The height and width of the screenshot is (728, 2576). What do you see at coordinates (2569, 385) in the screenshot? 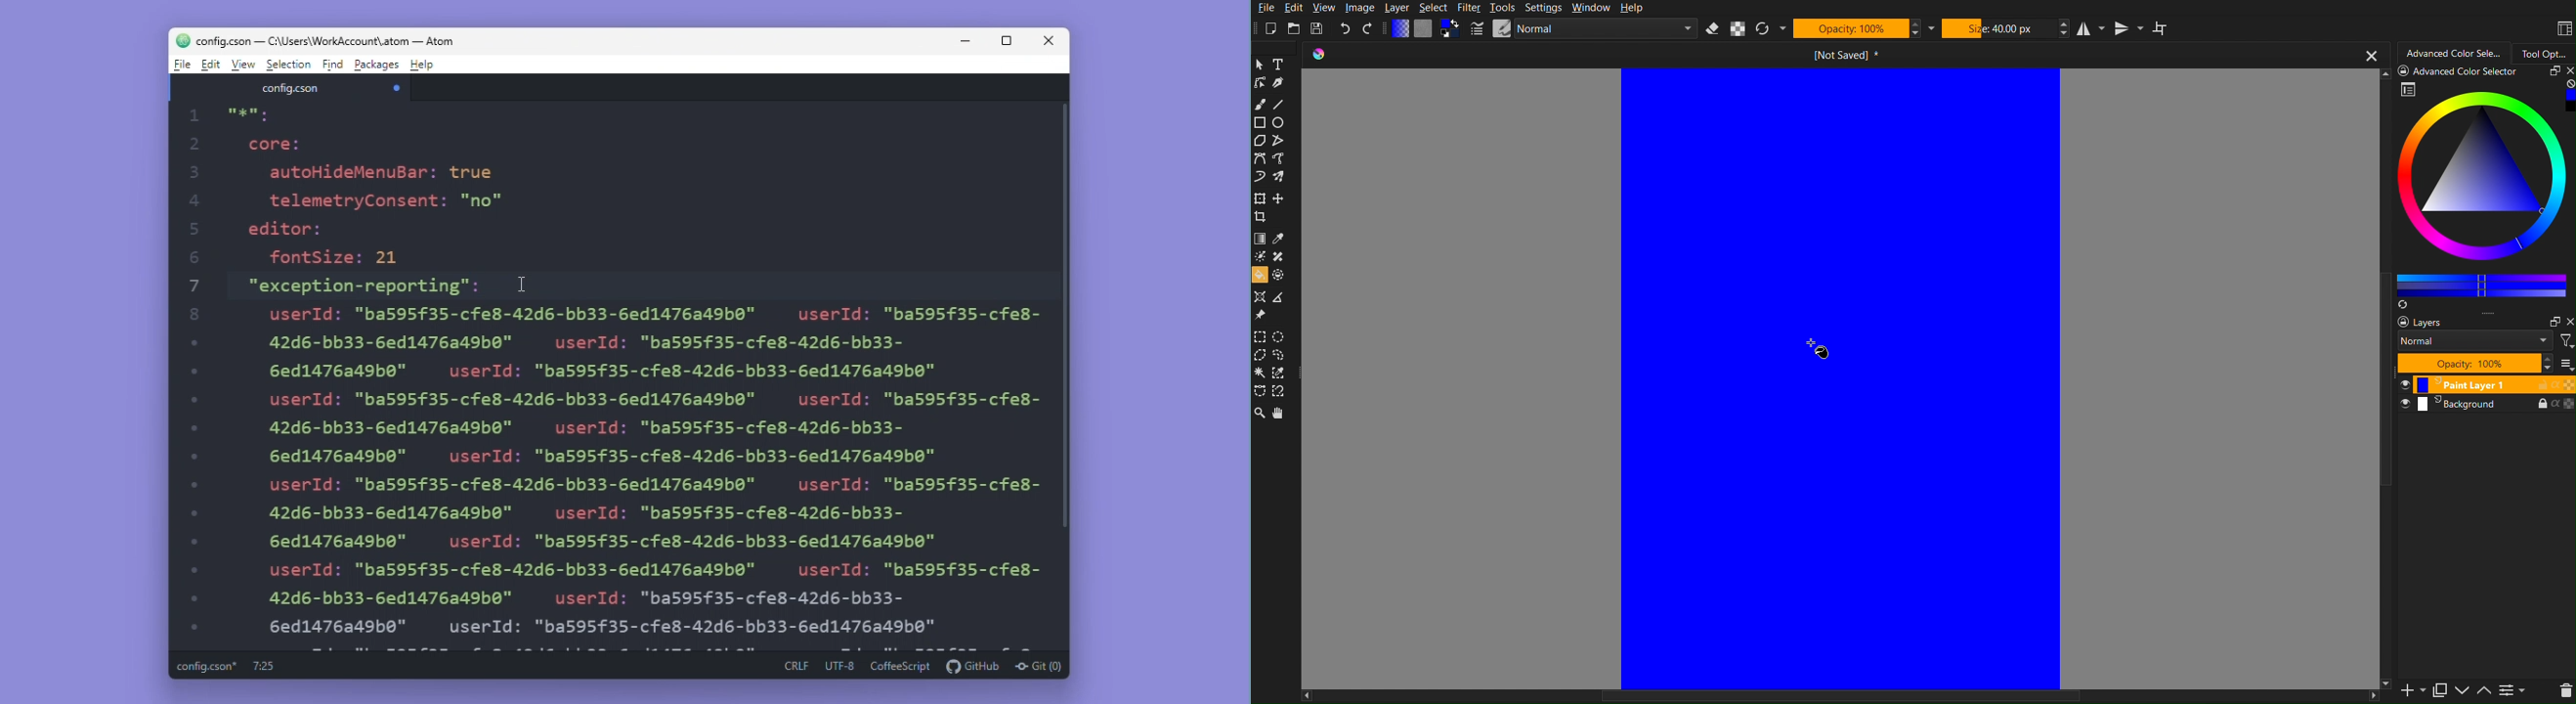
I see `opacity` at bounding box center [2569, 385].